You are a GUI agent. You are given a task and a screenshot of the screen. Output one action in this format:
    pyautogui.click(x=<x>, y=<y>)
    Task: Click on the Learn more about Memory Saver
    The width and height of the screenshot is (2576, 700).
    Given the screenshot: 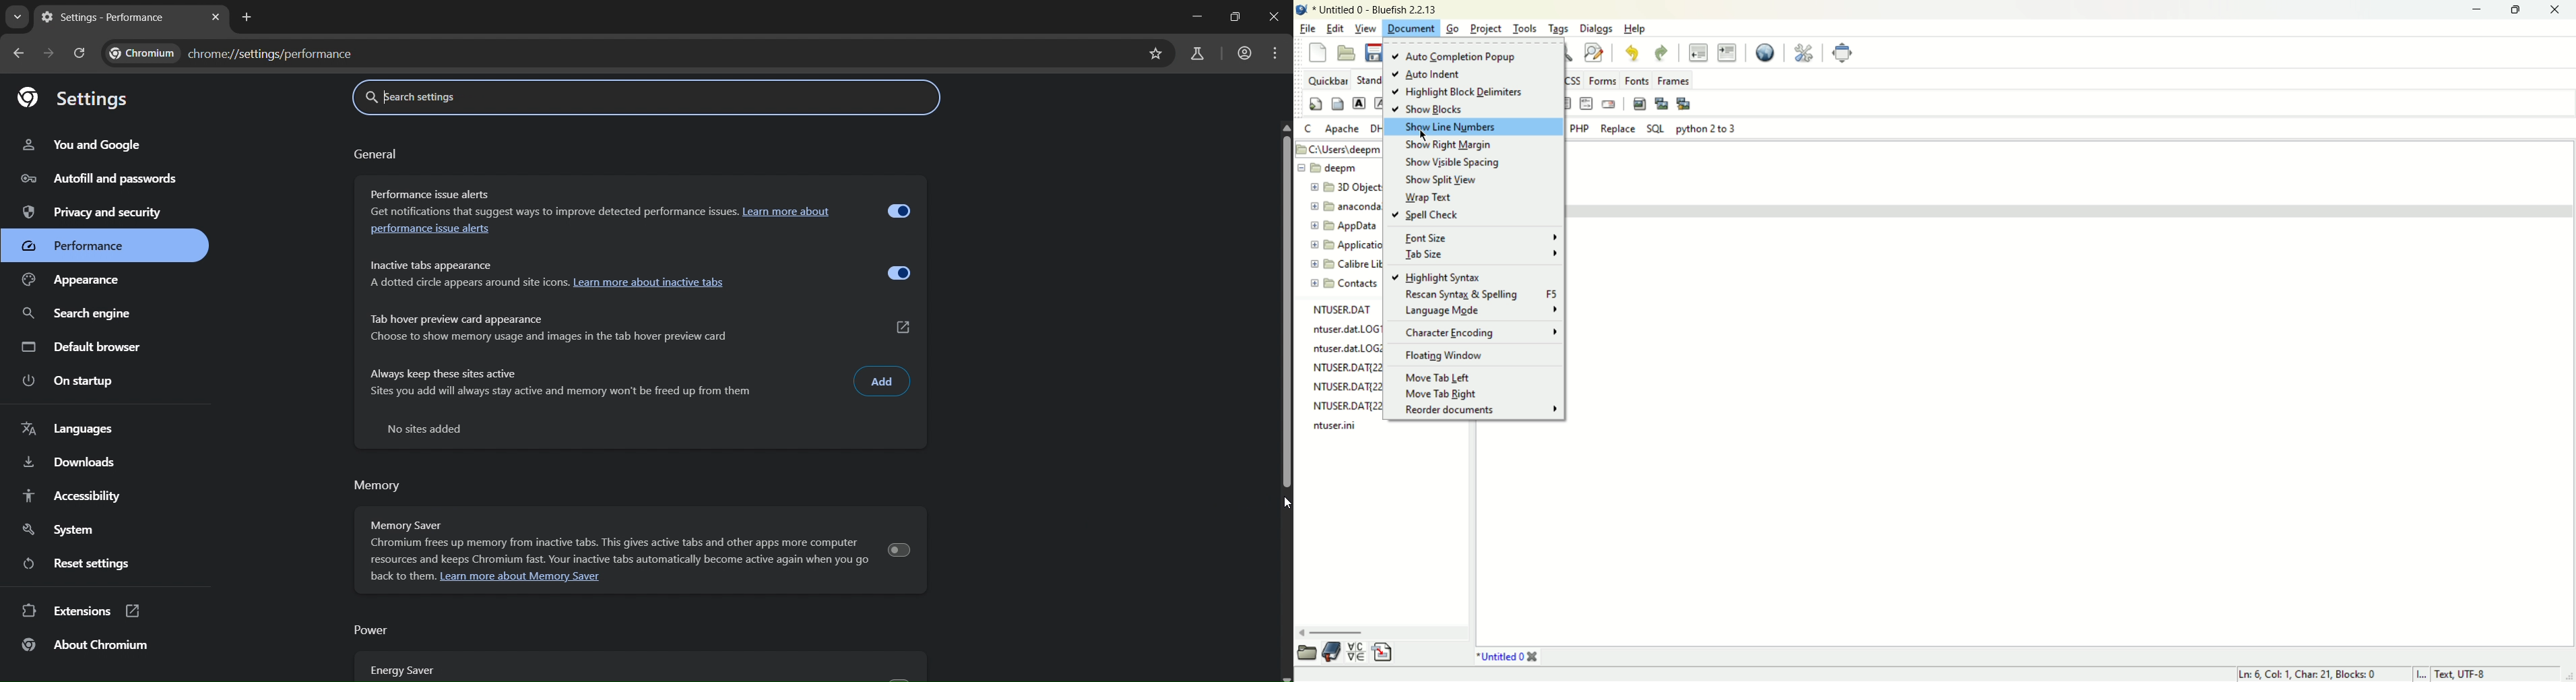 What is the action you would take?
    pyautogui.click(x=521, y=577)
    